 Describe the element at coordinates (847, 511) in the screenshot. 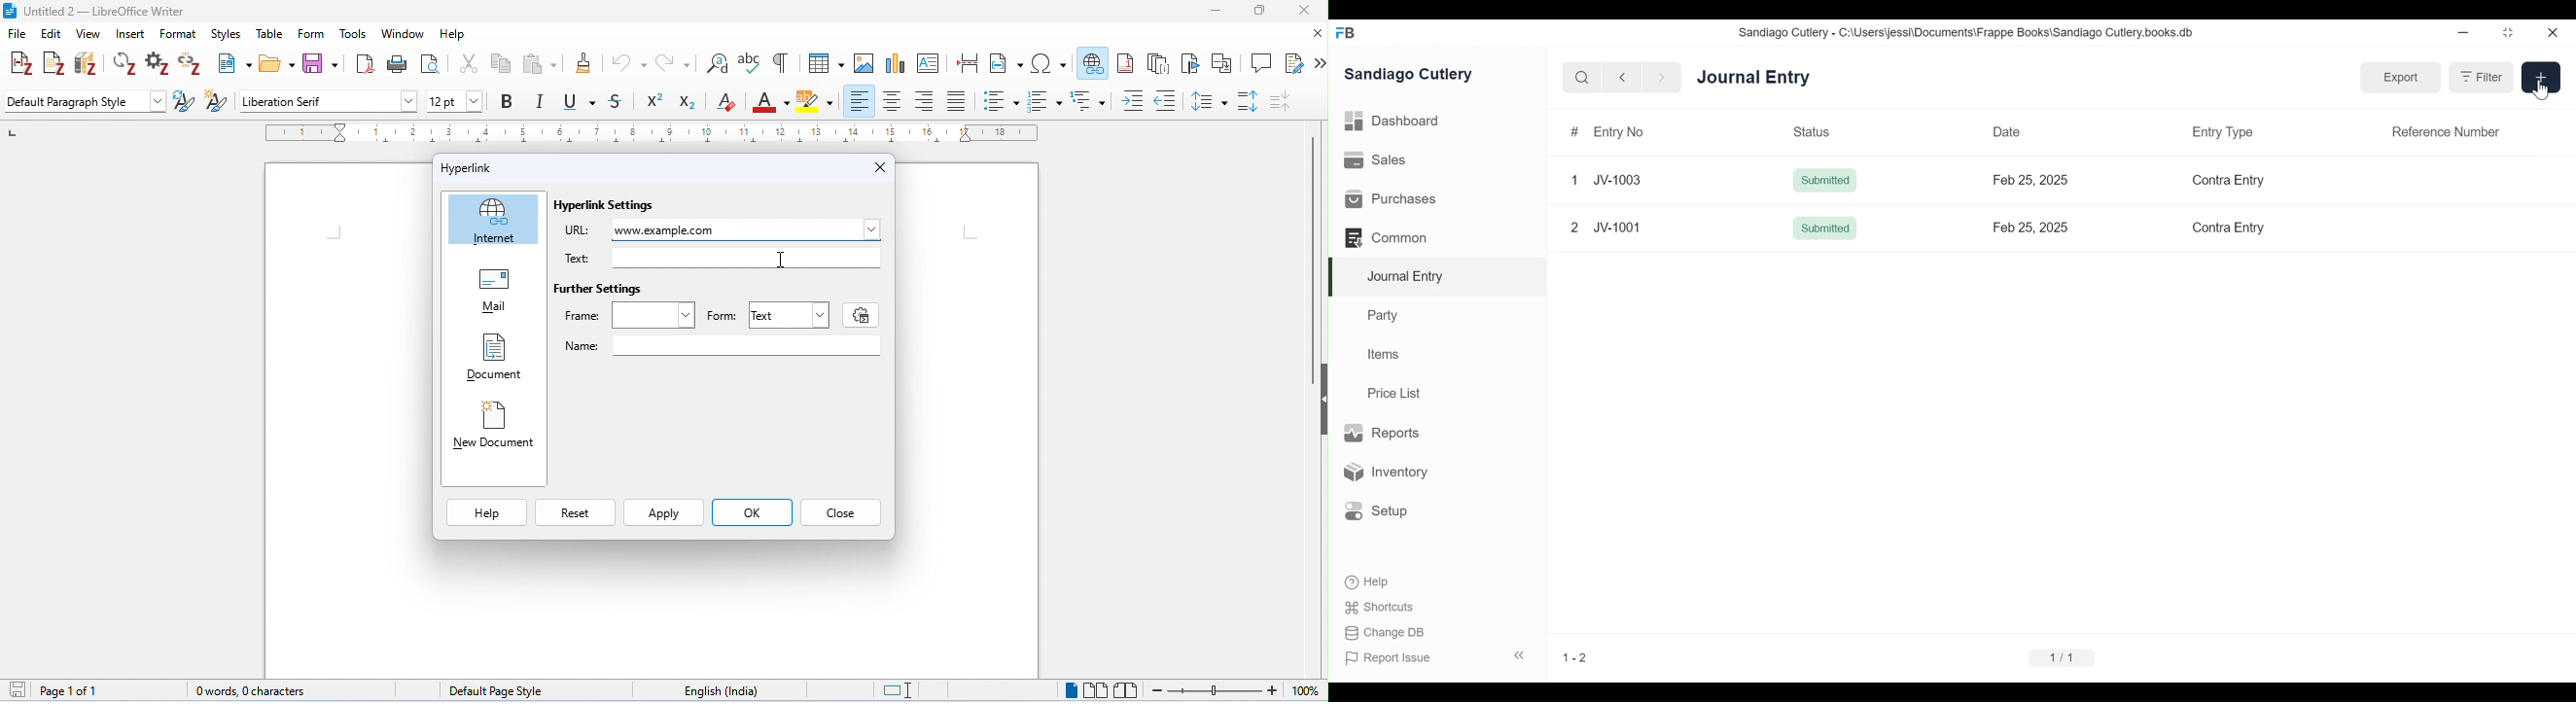

I see `Close` at that location.